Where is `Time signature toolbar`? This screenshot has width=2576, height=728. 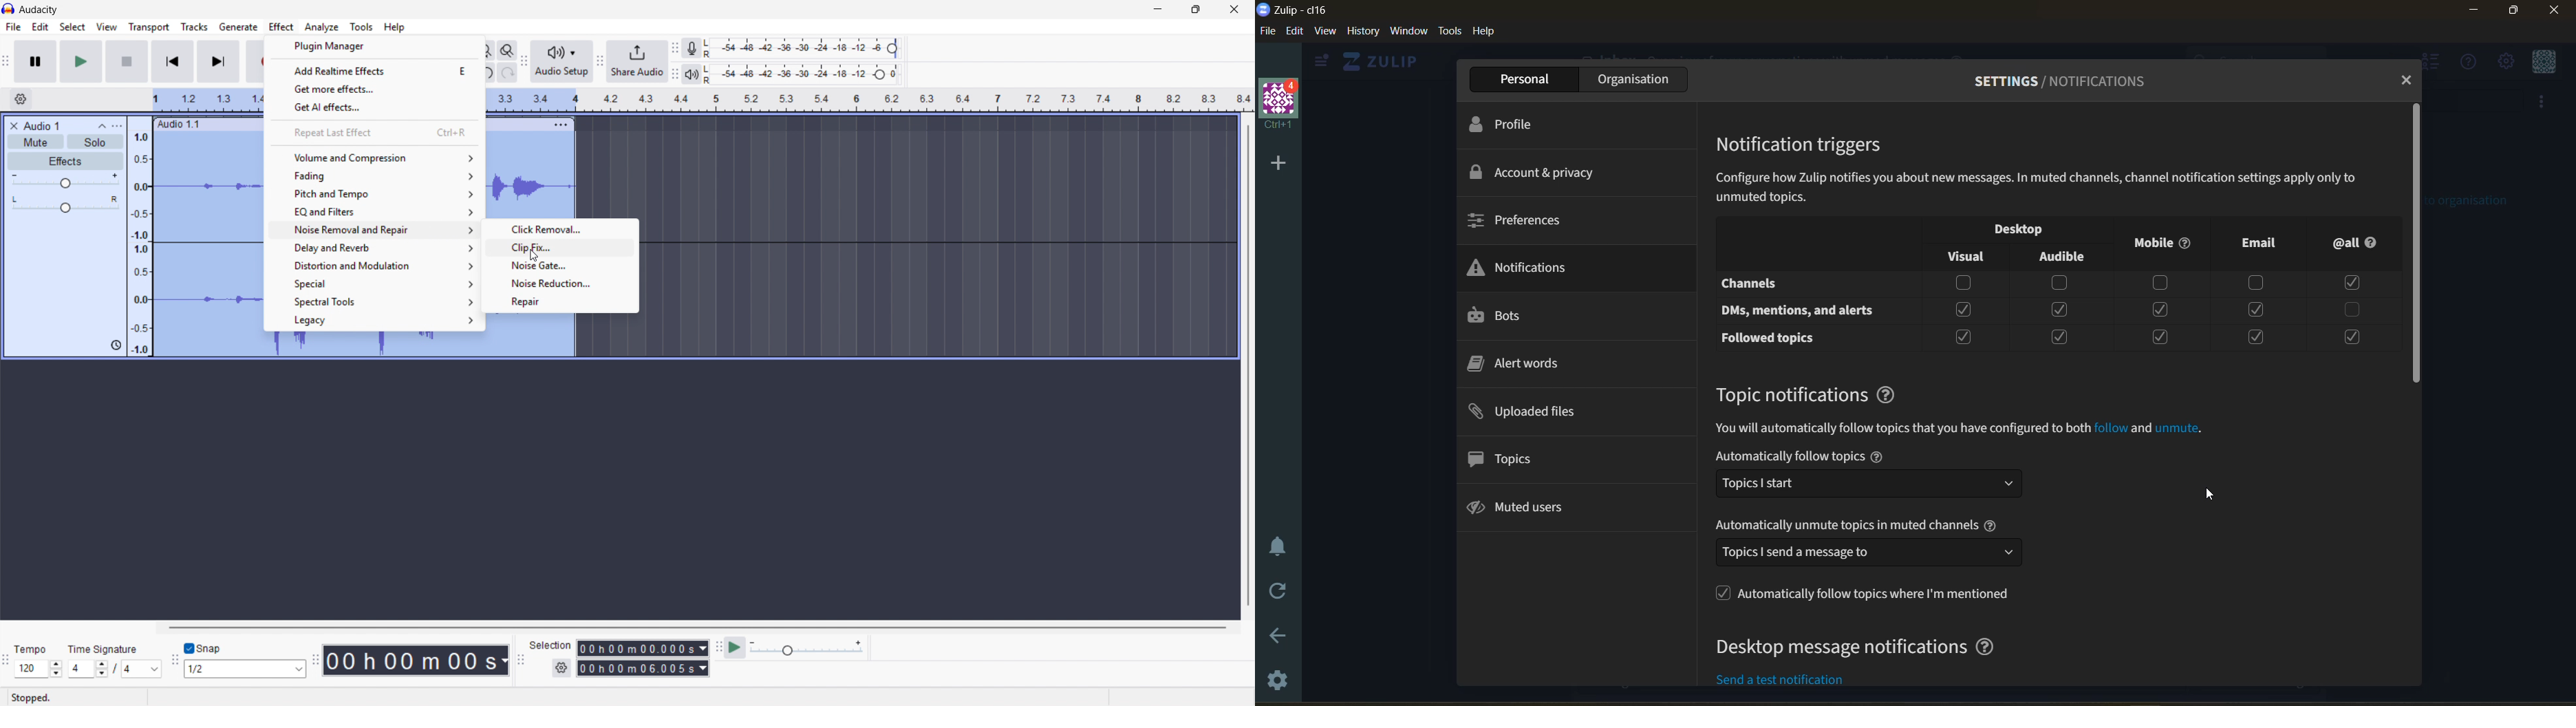 Time signature toolbar is located at coordinates (7, 662).